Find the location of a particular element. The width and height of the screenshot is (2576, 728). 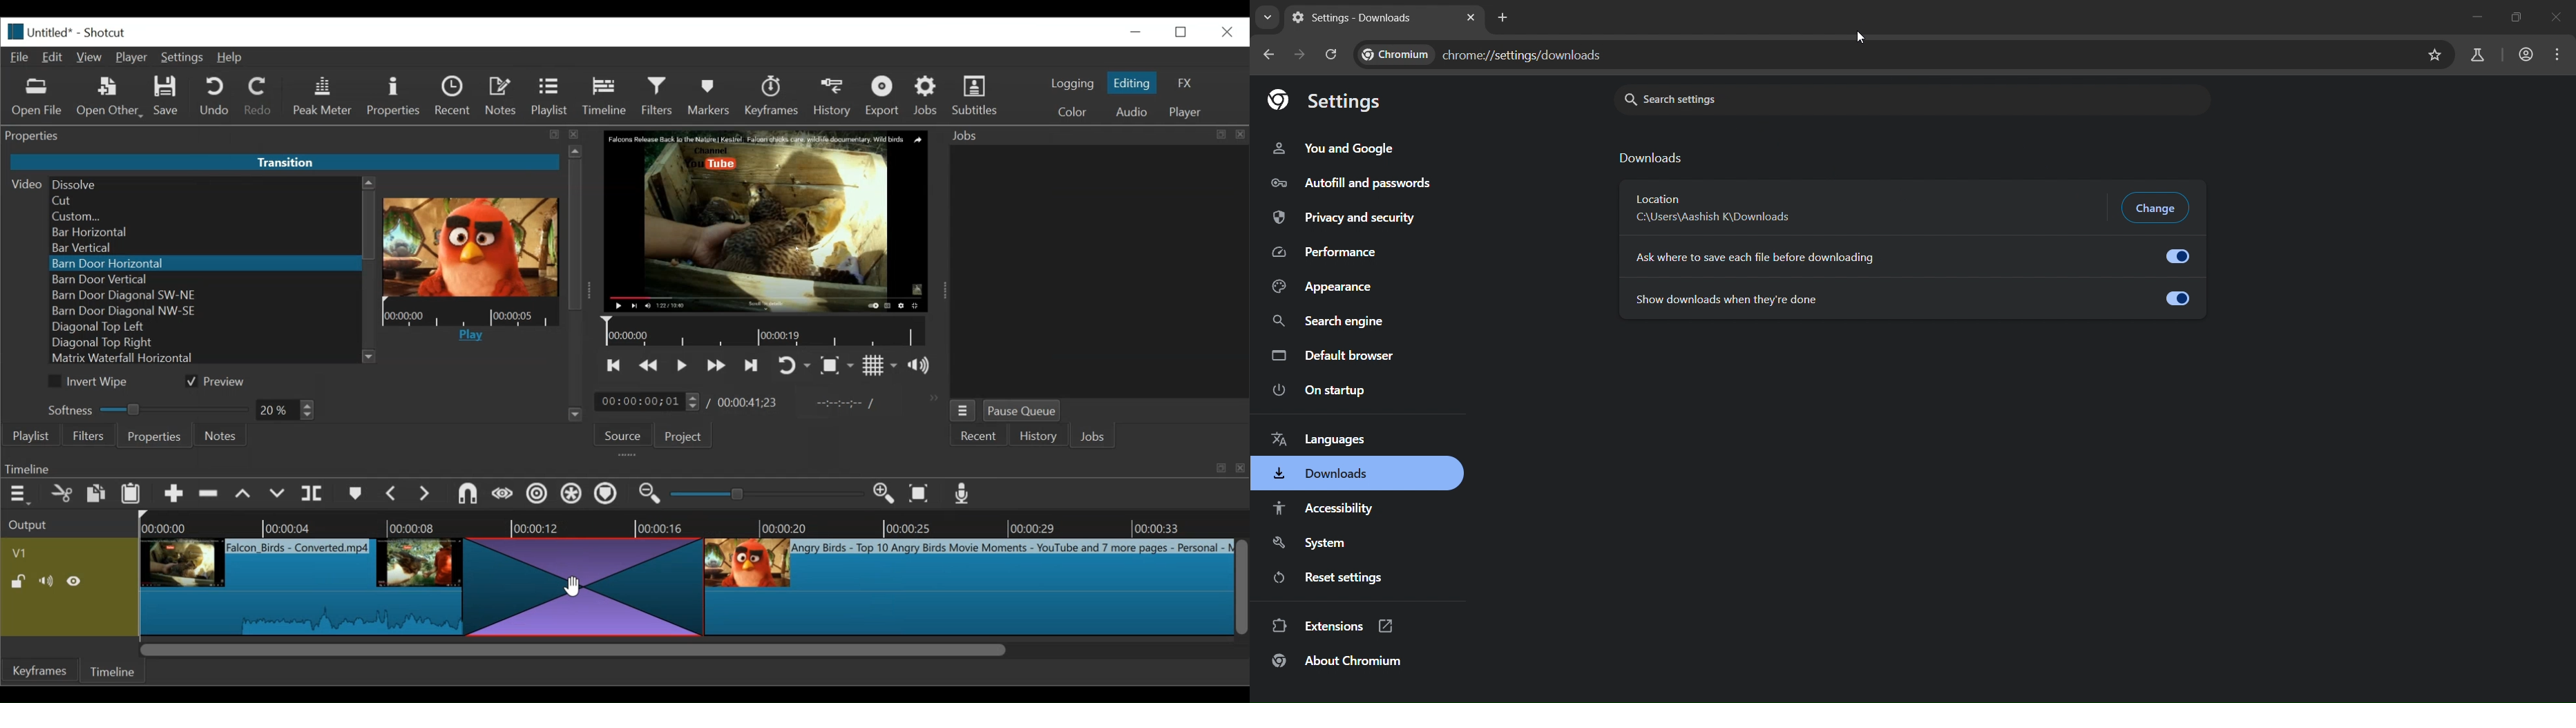

about chromium is located at coordinates (1337, 663).